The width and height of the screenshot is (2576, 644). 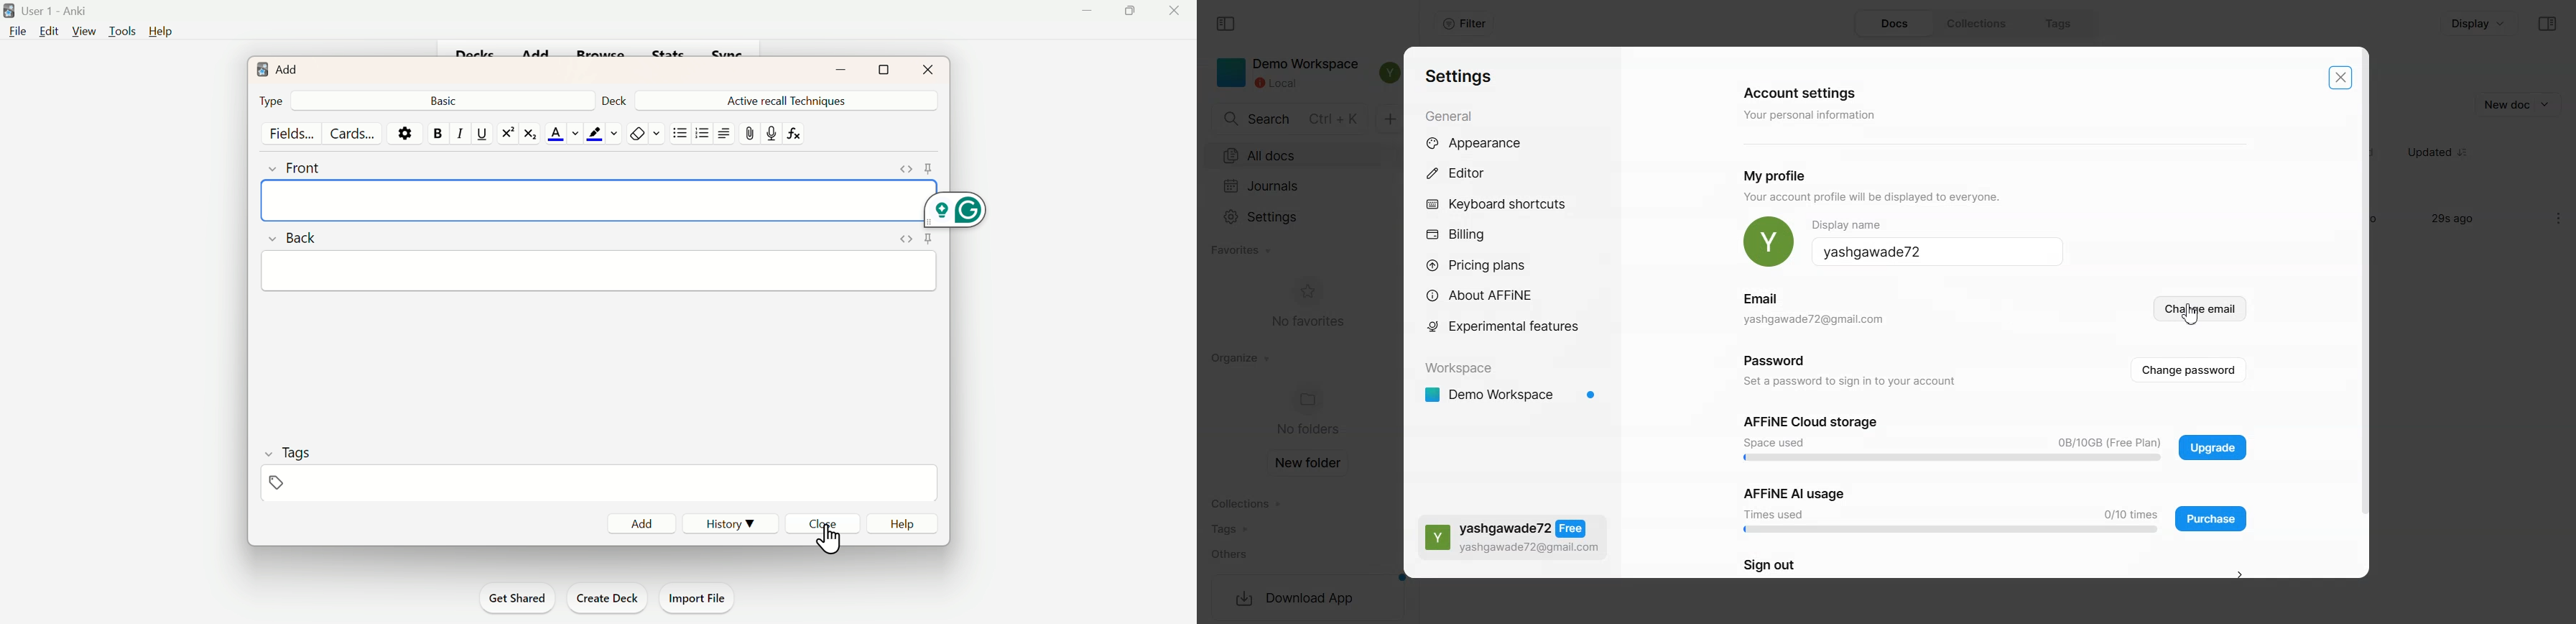 What do you see at coordinates (1515, 234) in the screenshot?
I see `Billing` at bounding box center [1515, 234].